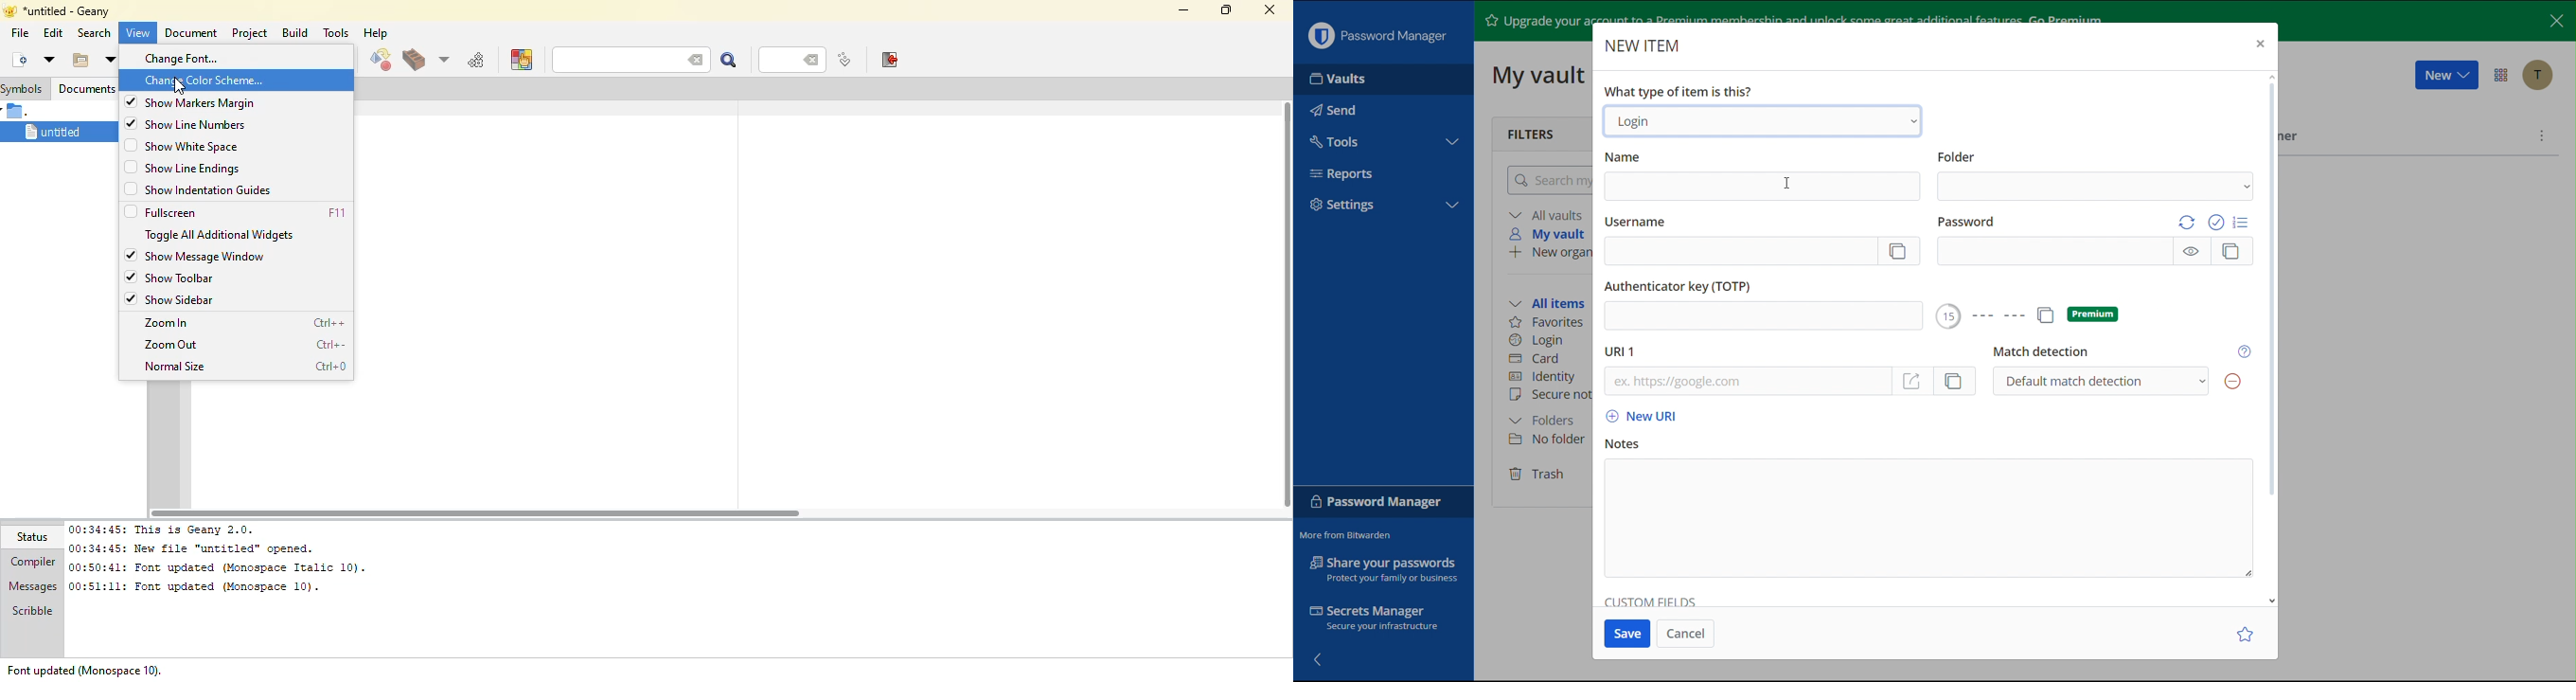 The height and width of the screenshot is (700, 2576). What do you see at coordinates (2540, 138) in the screenshot?
I see `More` at bounding box center [2540, 138].